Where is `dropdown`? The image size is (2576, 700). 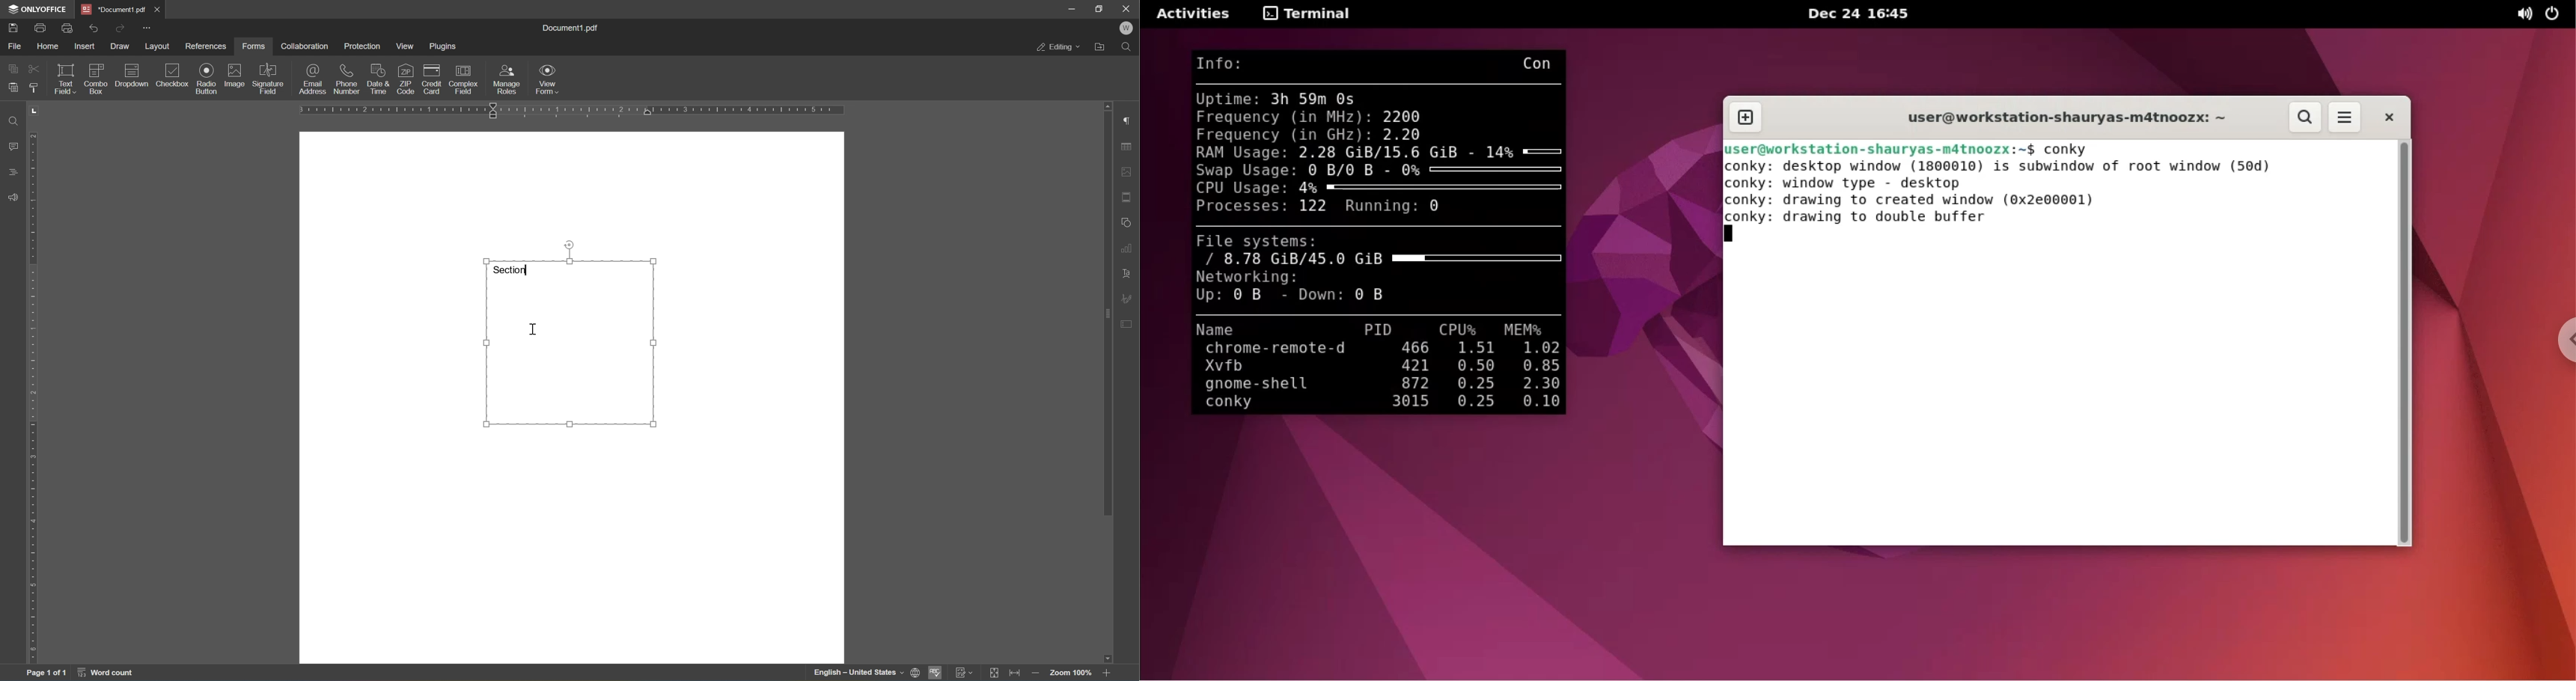
dropdown is located at coordinates (133, 76).